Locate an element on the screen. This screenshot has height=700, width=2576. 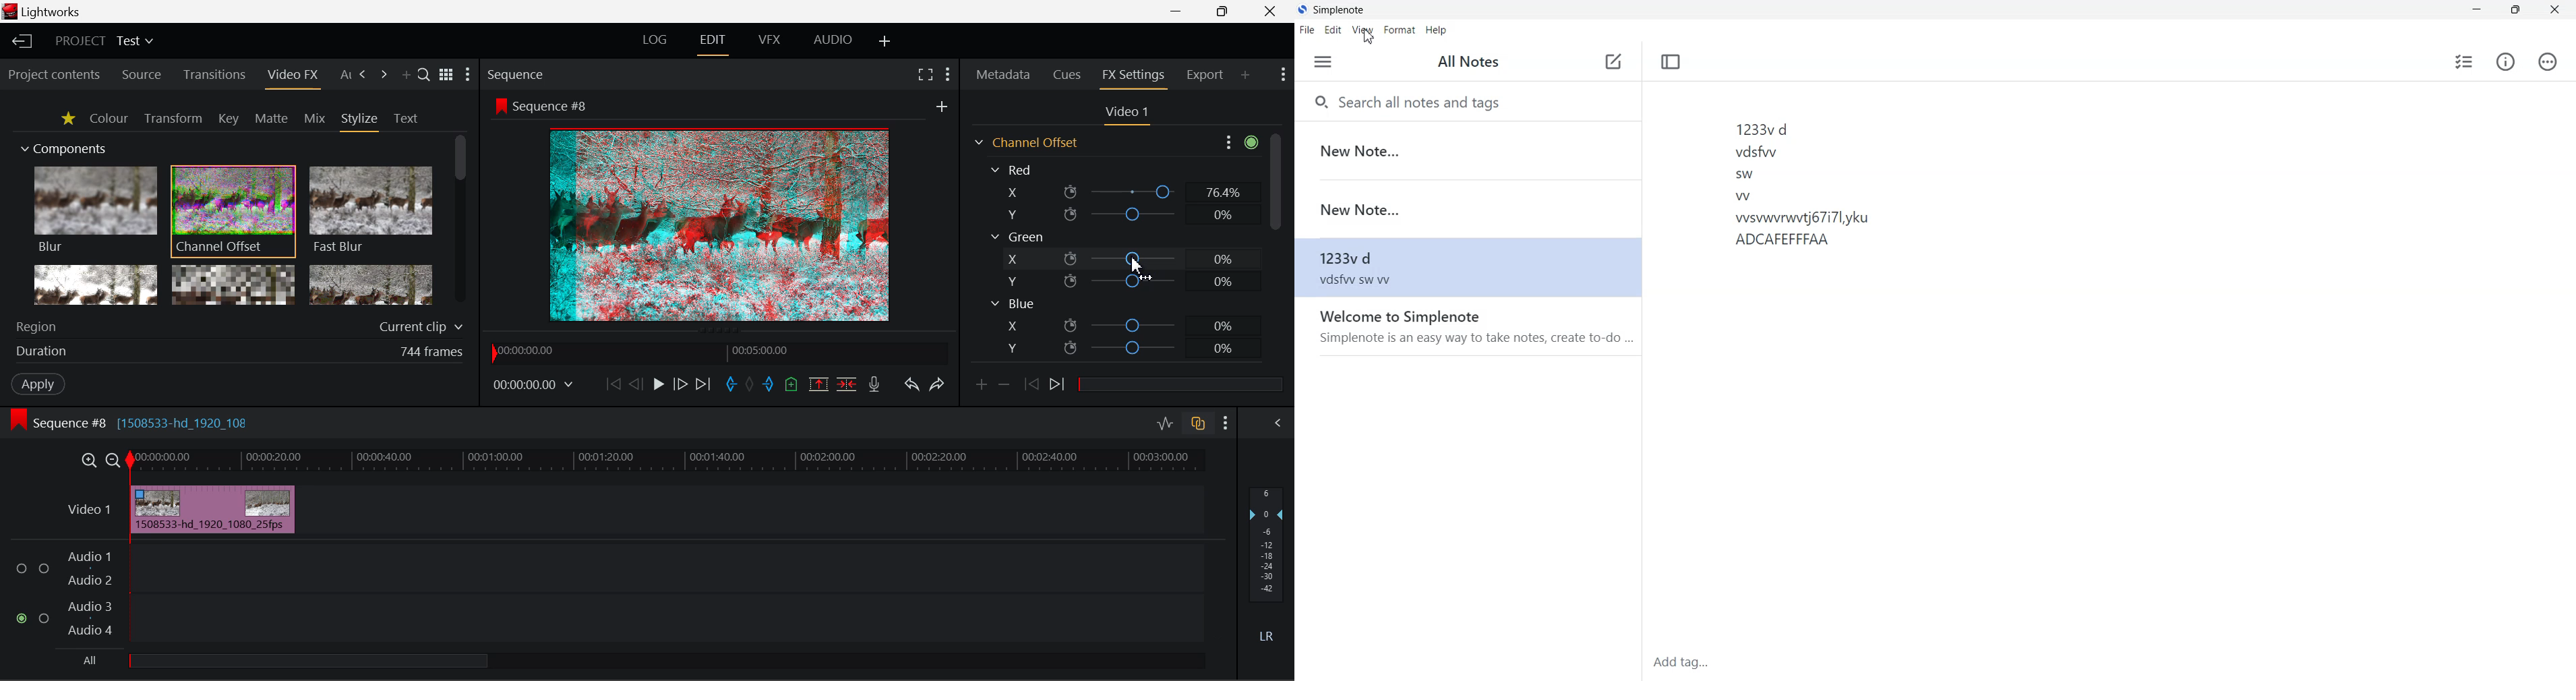
Text is located at coordinates (405, 119).